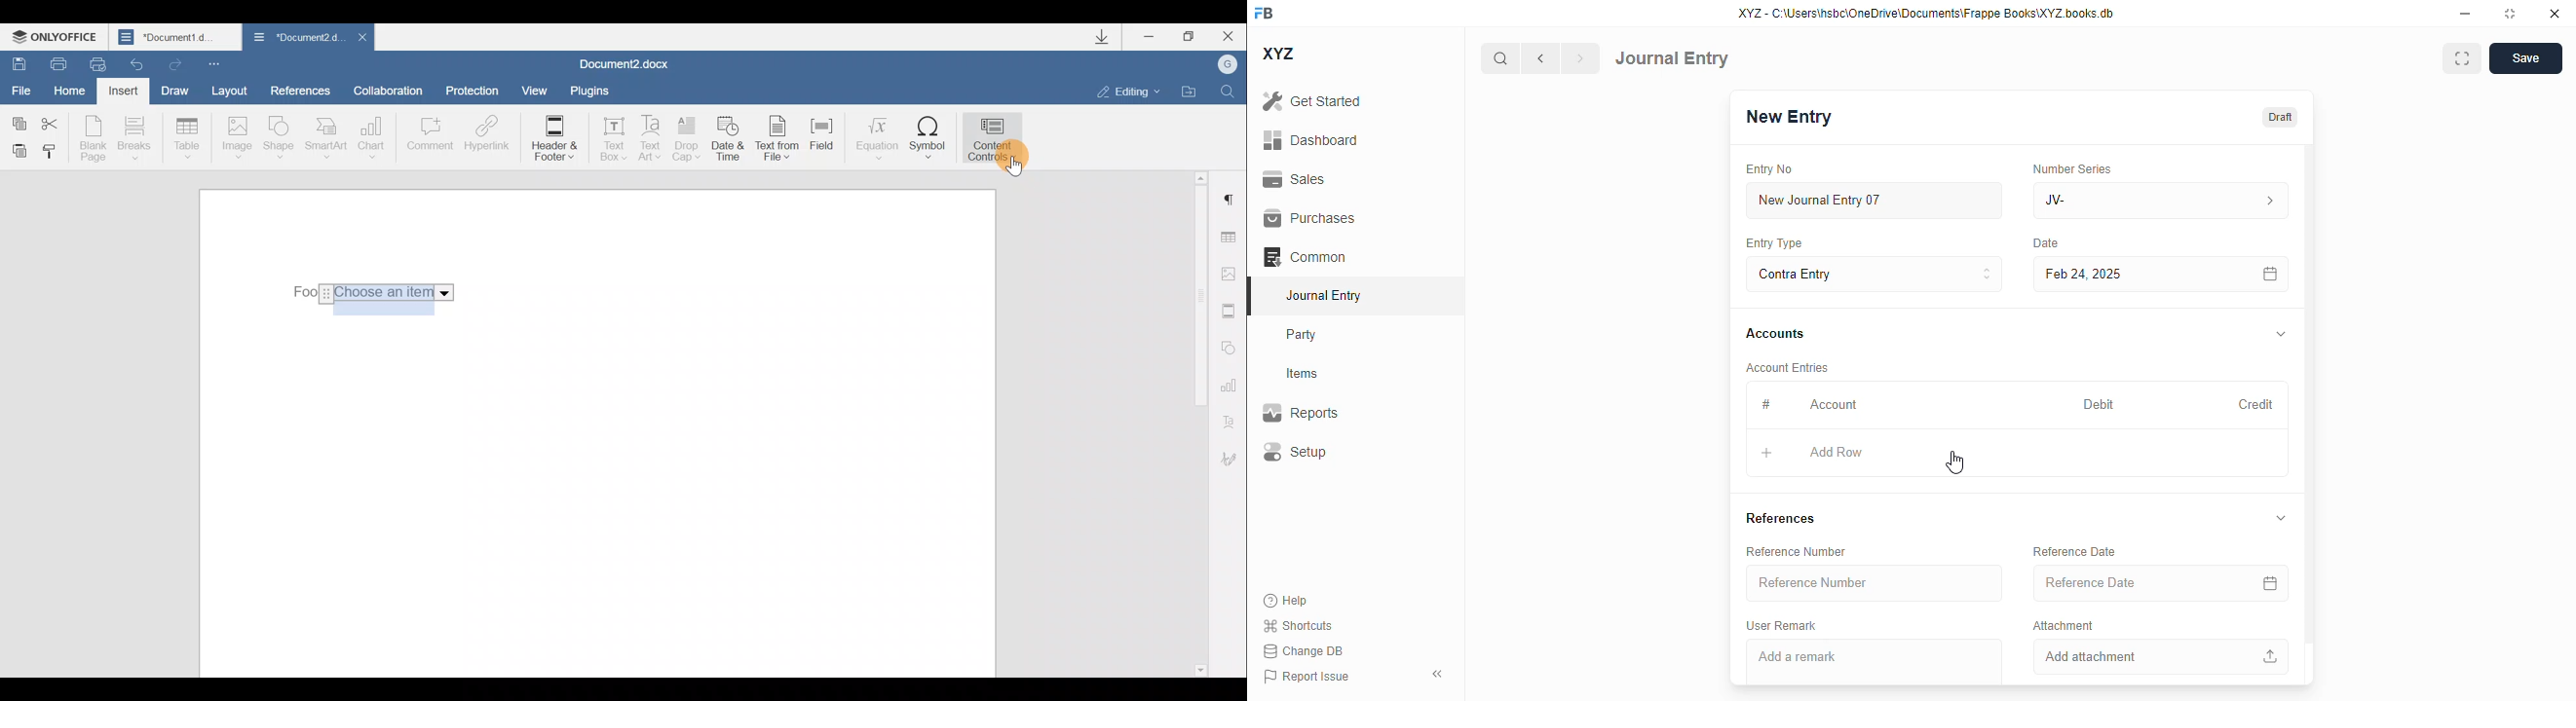 This screenshot has width=2576, height=728. What do you see at coordinates (484, 136) in the screenshot?
I see `Hyperlink` at bounding box center [484, 136].